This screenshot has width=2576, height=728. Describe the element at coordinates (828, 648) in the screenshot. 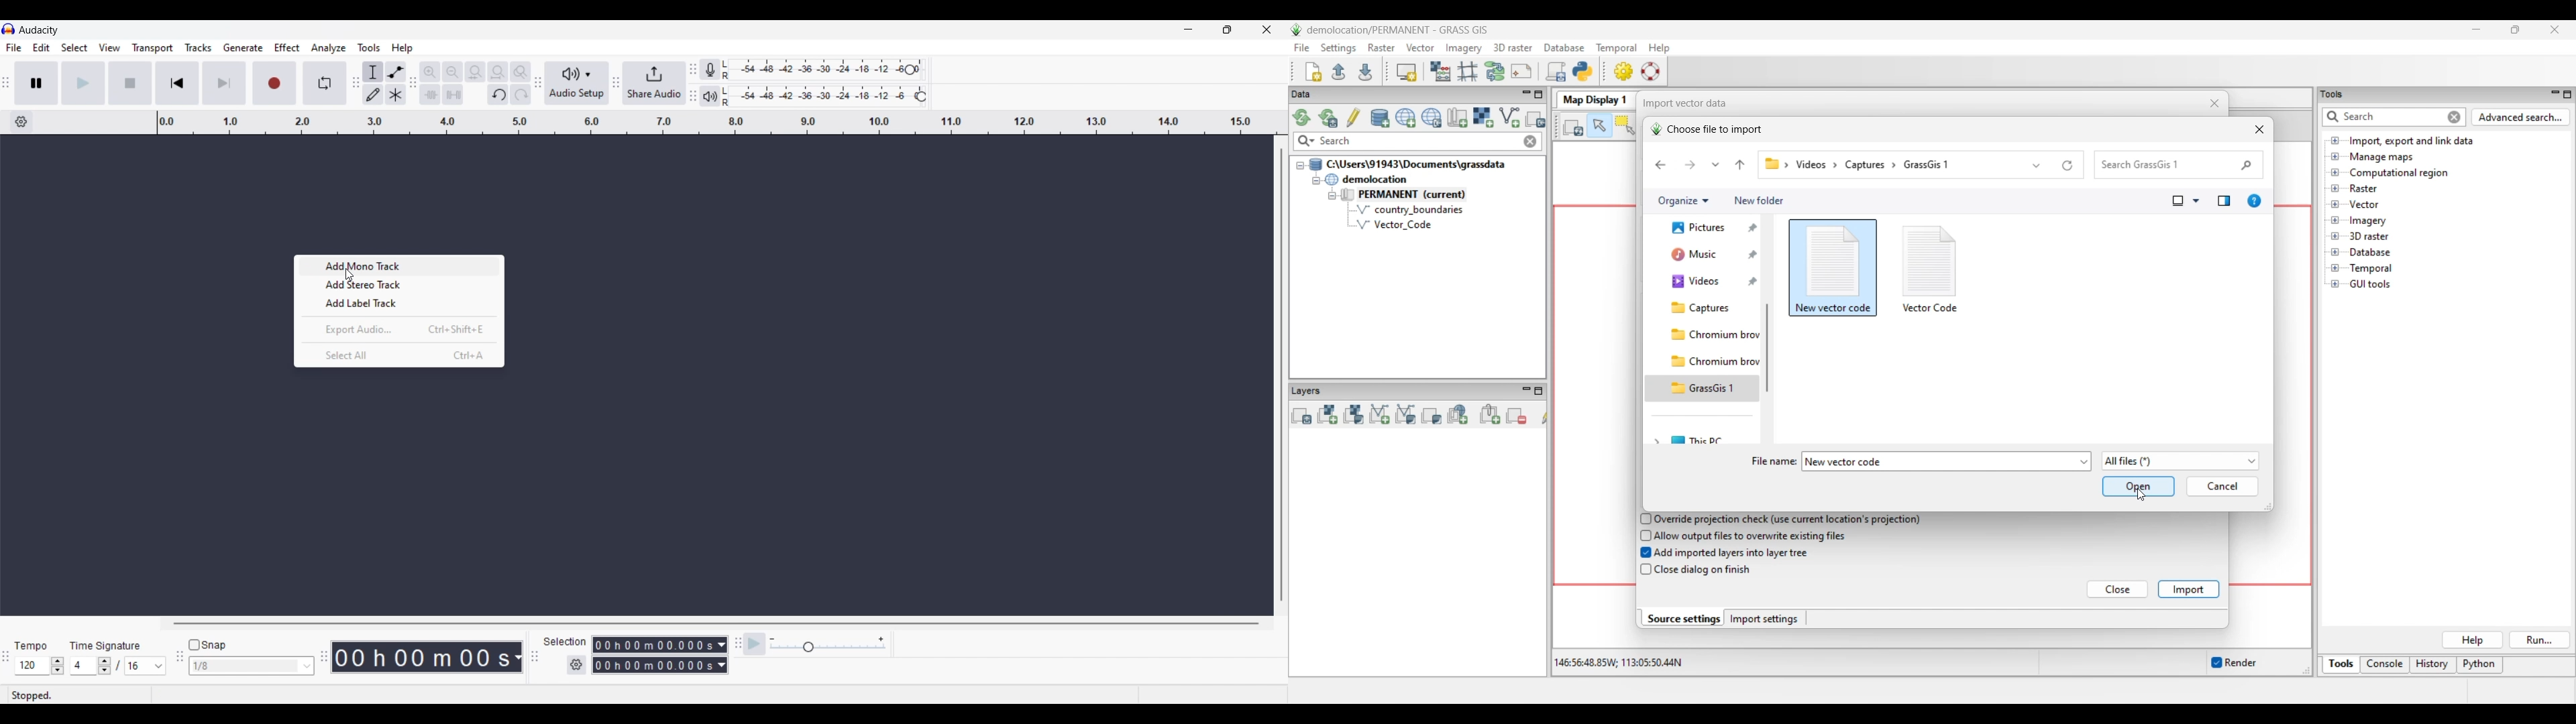

I see `Slider to change playback speed` at that location.